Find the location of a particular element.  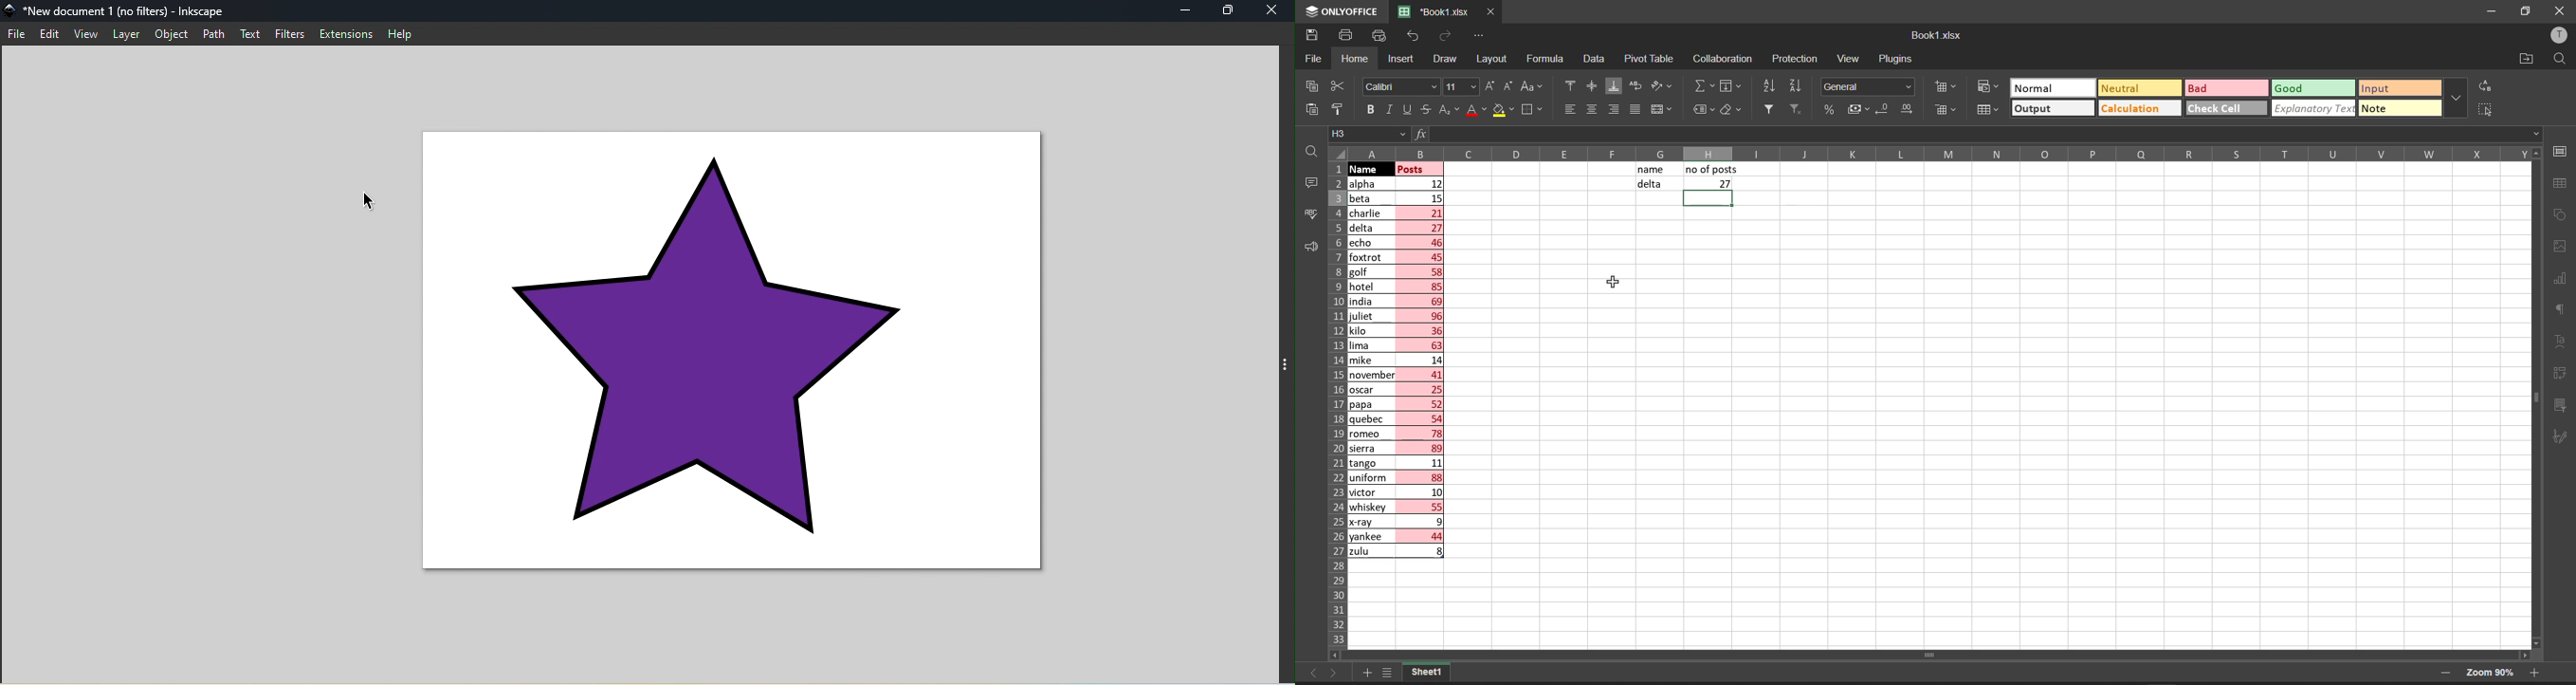

cursor is located at coordinates (1612, 278).